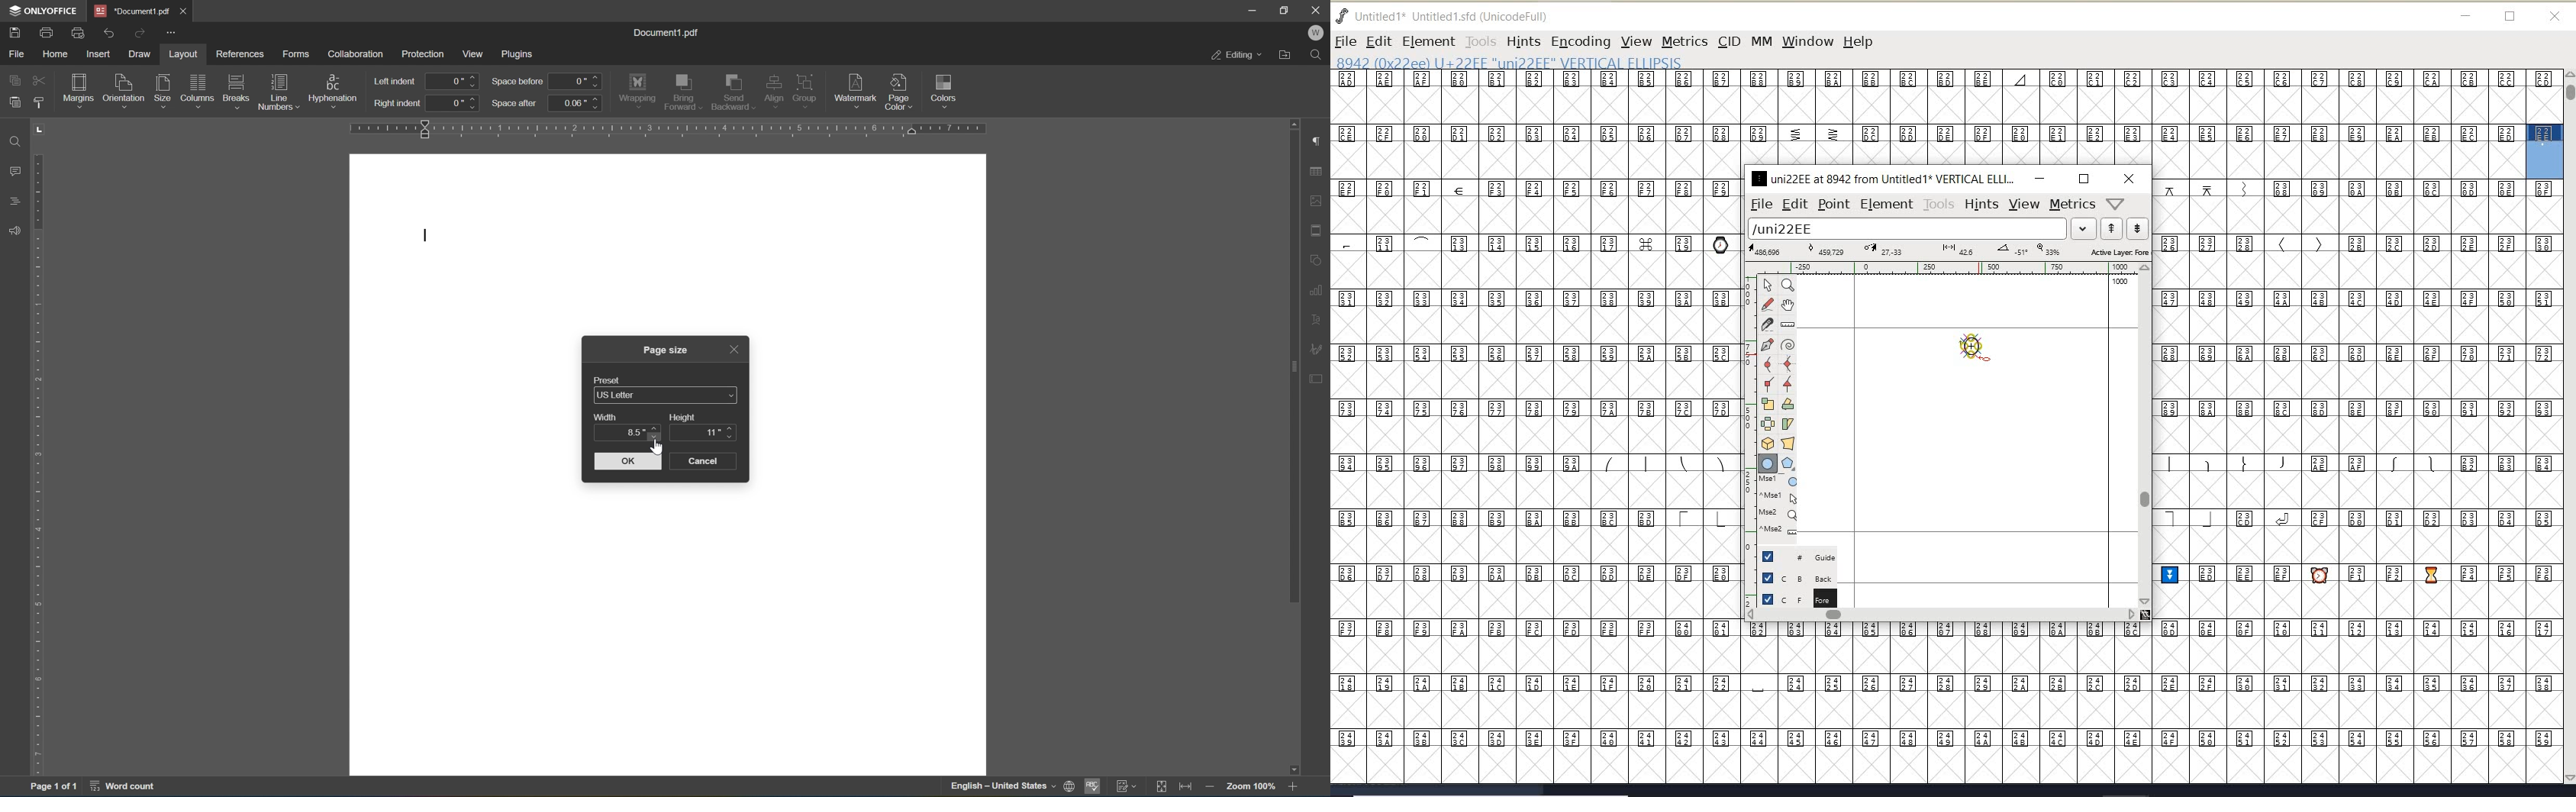 The image size is (2576, 812). What do you see at coordinates (520, 53) in the screenshot?
I see `plugins` at bounding box center [520, 53].